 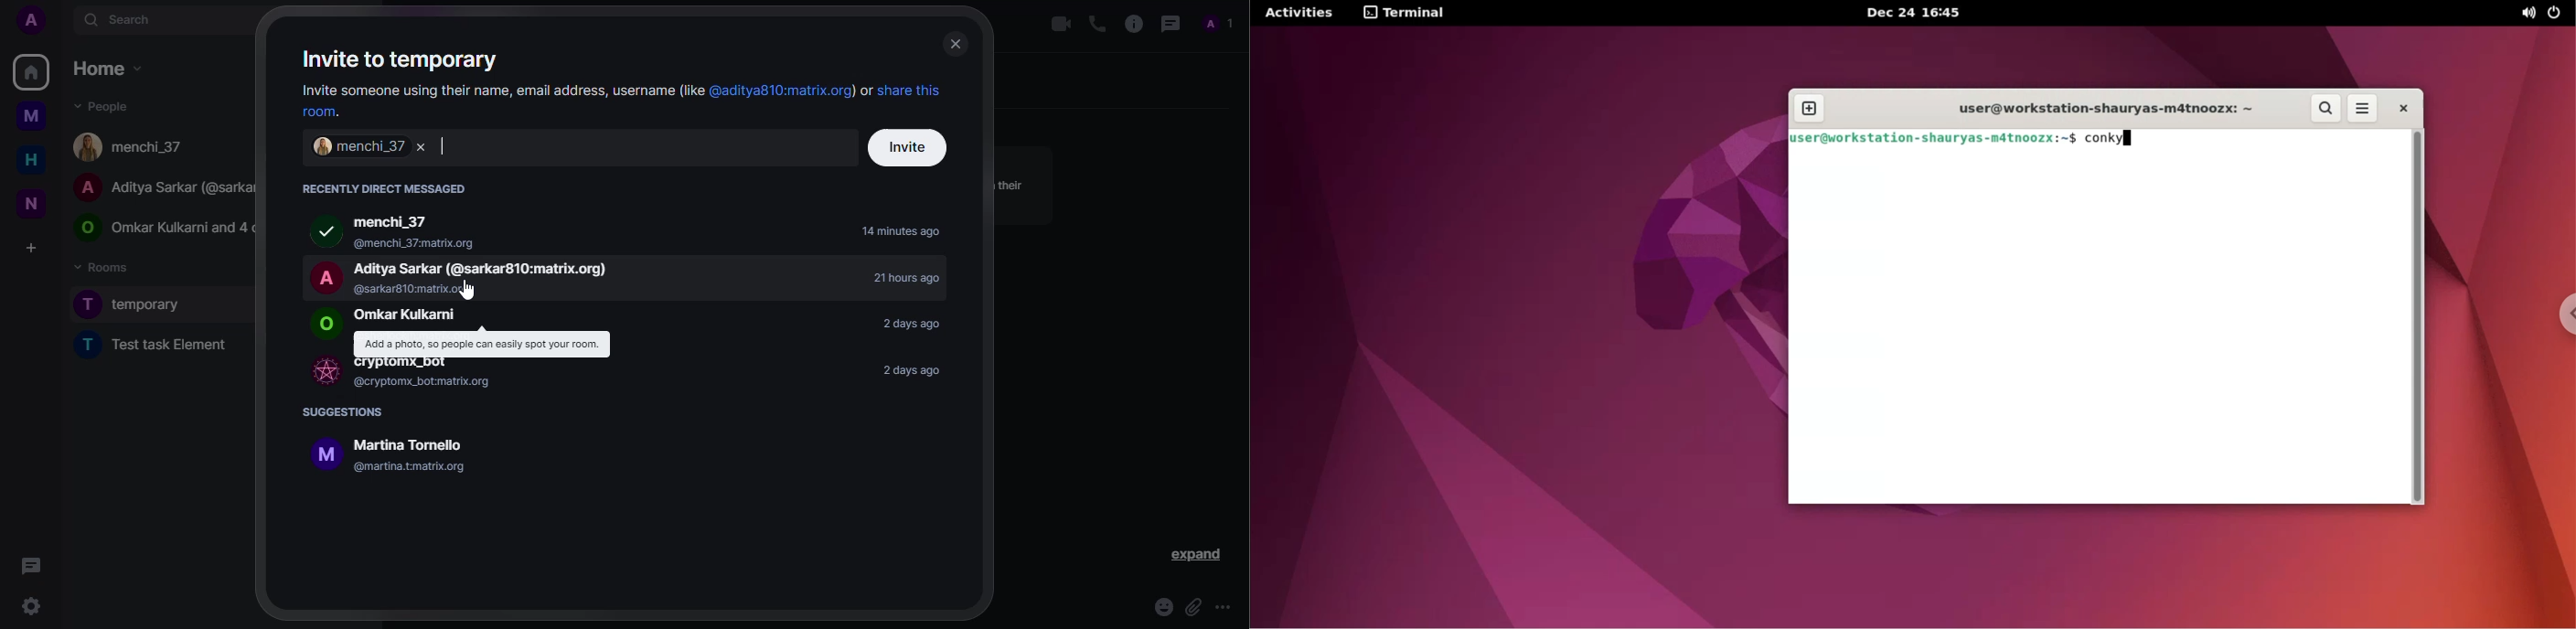 What do you see at coordinates (122, 21) in the screenshot?
I see `search` at bounding box center [122, 21].